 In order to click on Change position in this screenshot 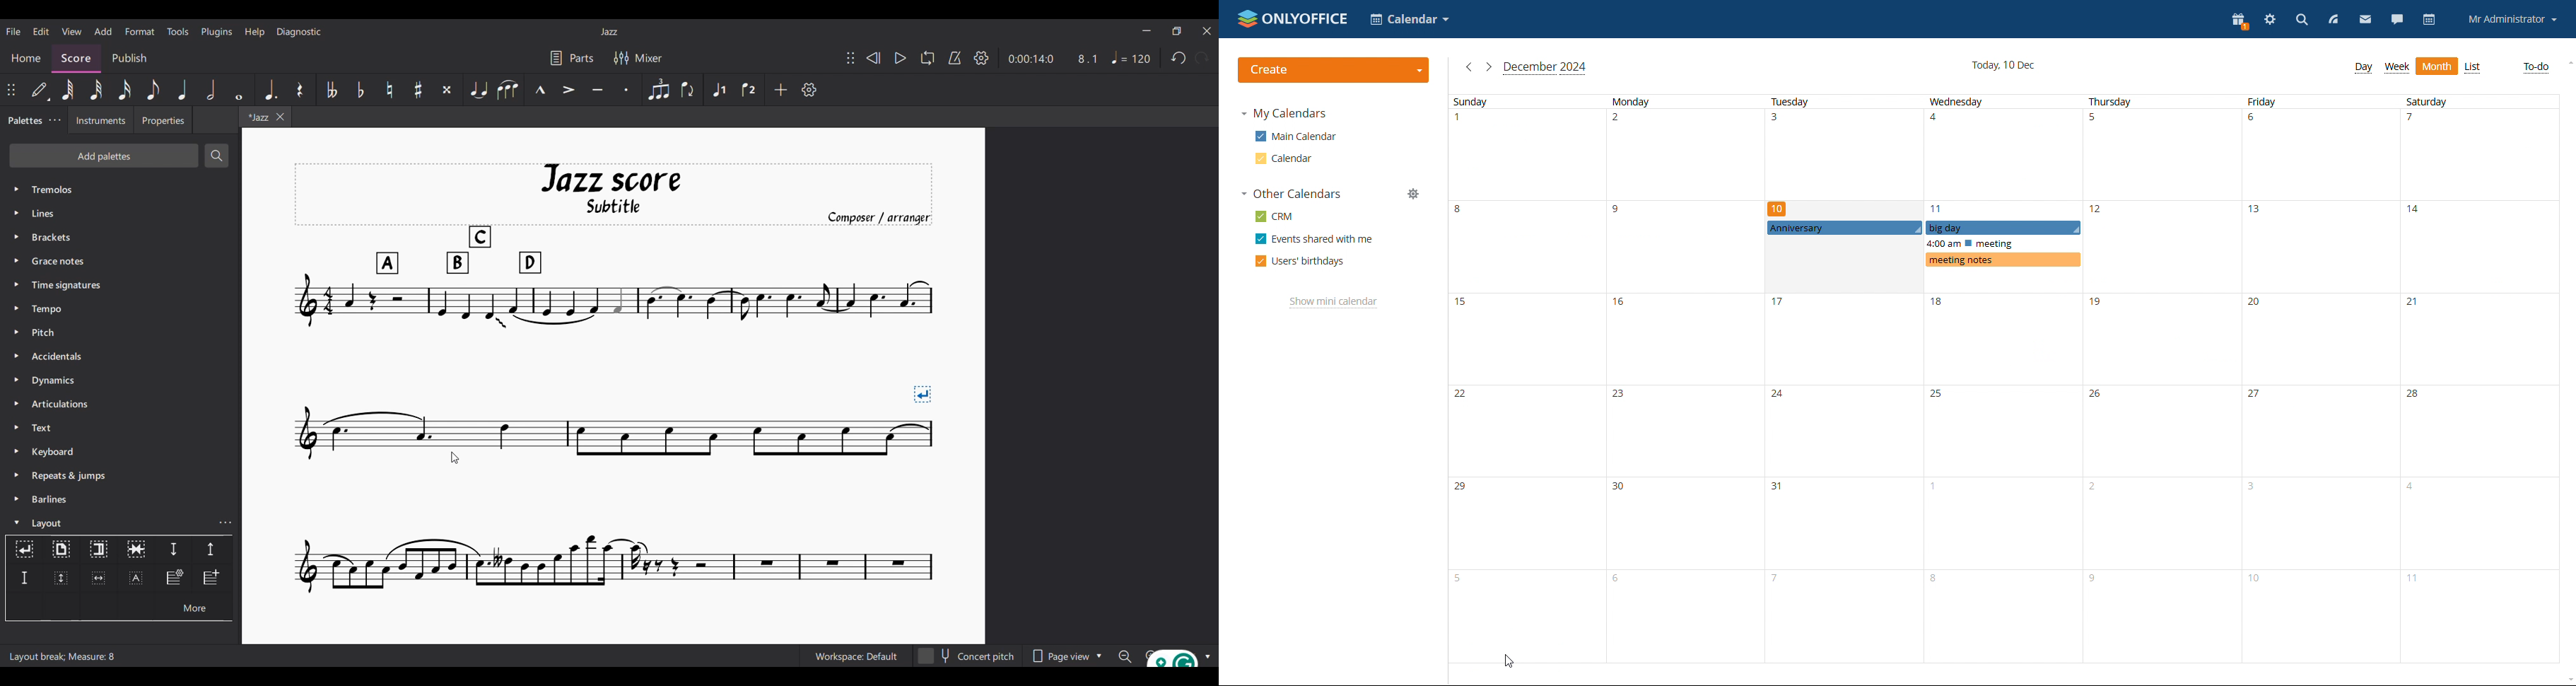, I will do `click(11, 90)`.